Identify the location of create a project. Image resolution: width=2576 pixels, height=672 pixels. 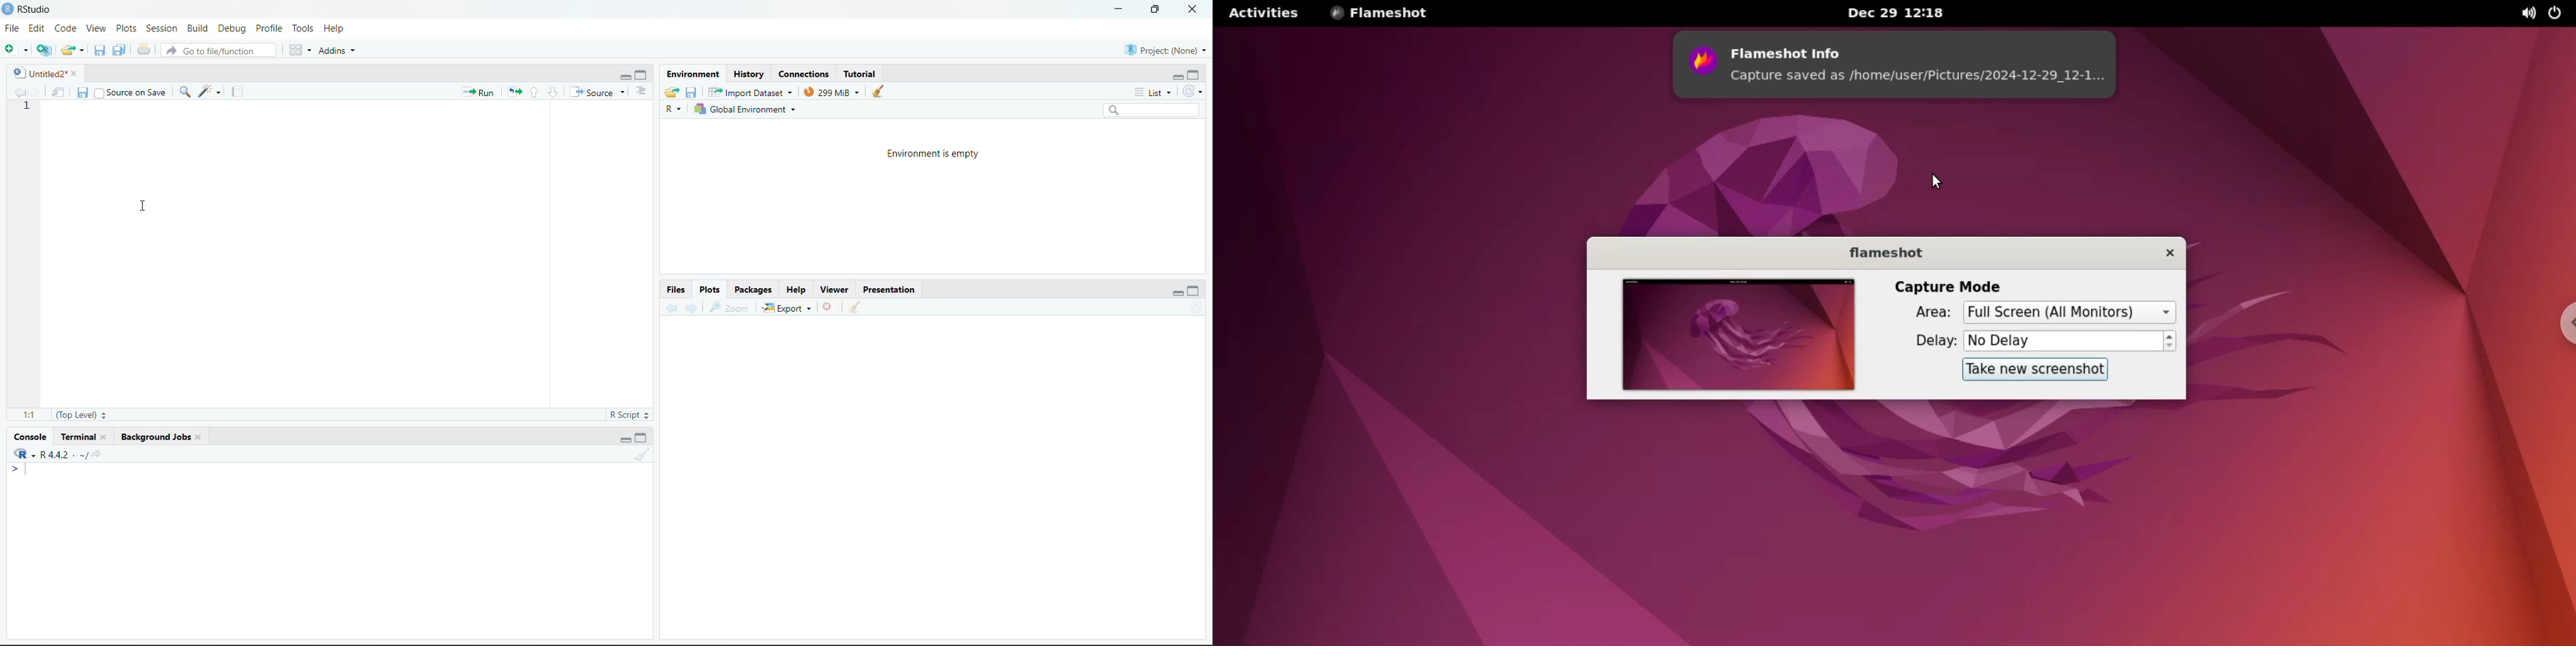
(45, 51).